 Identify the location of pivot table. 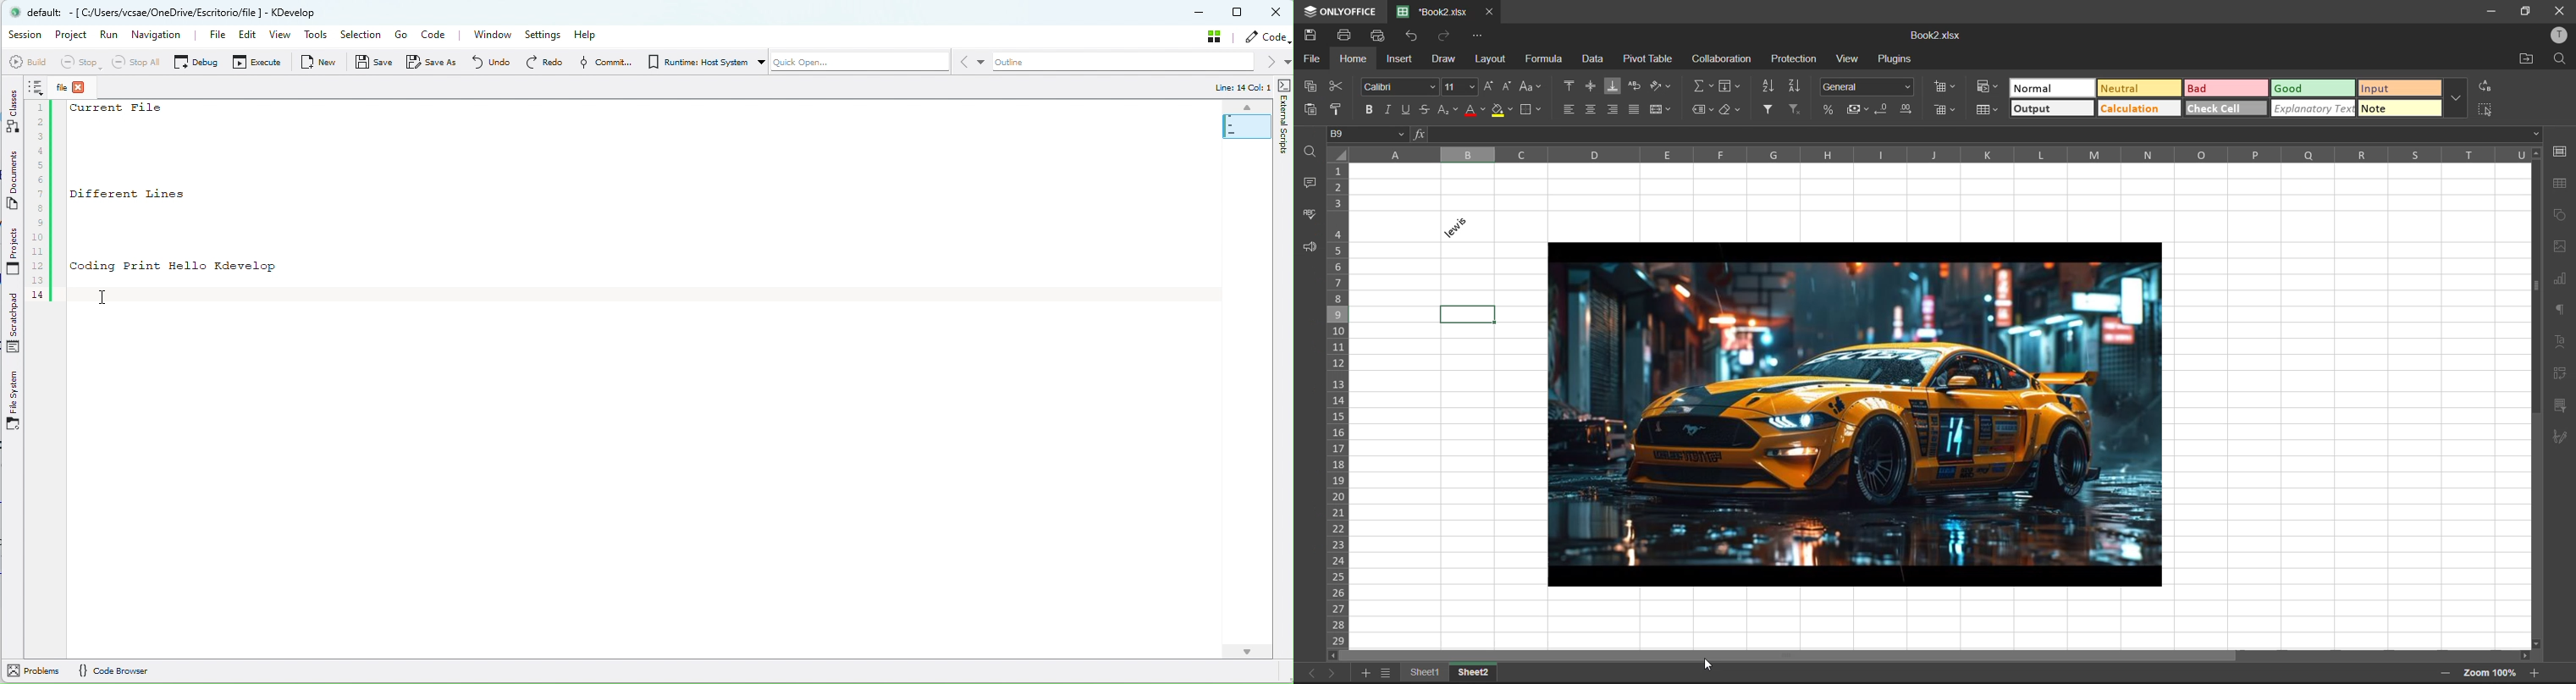
(1649, 61).